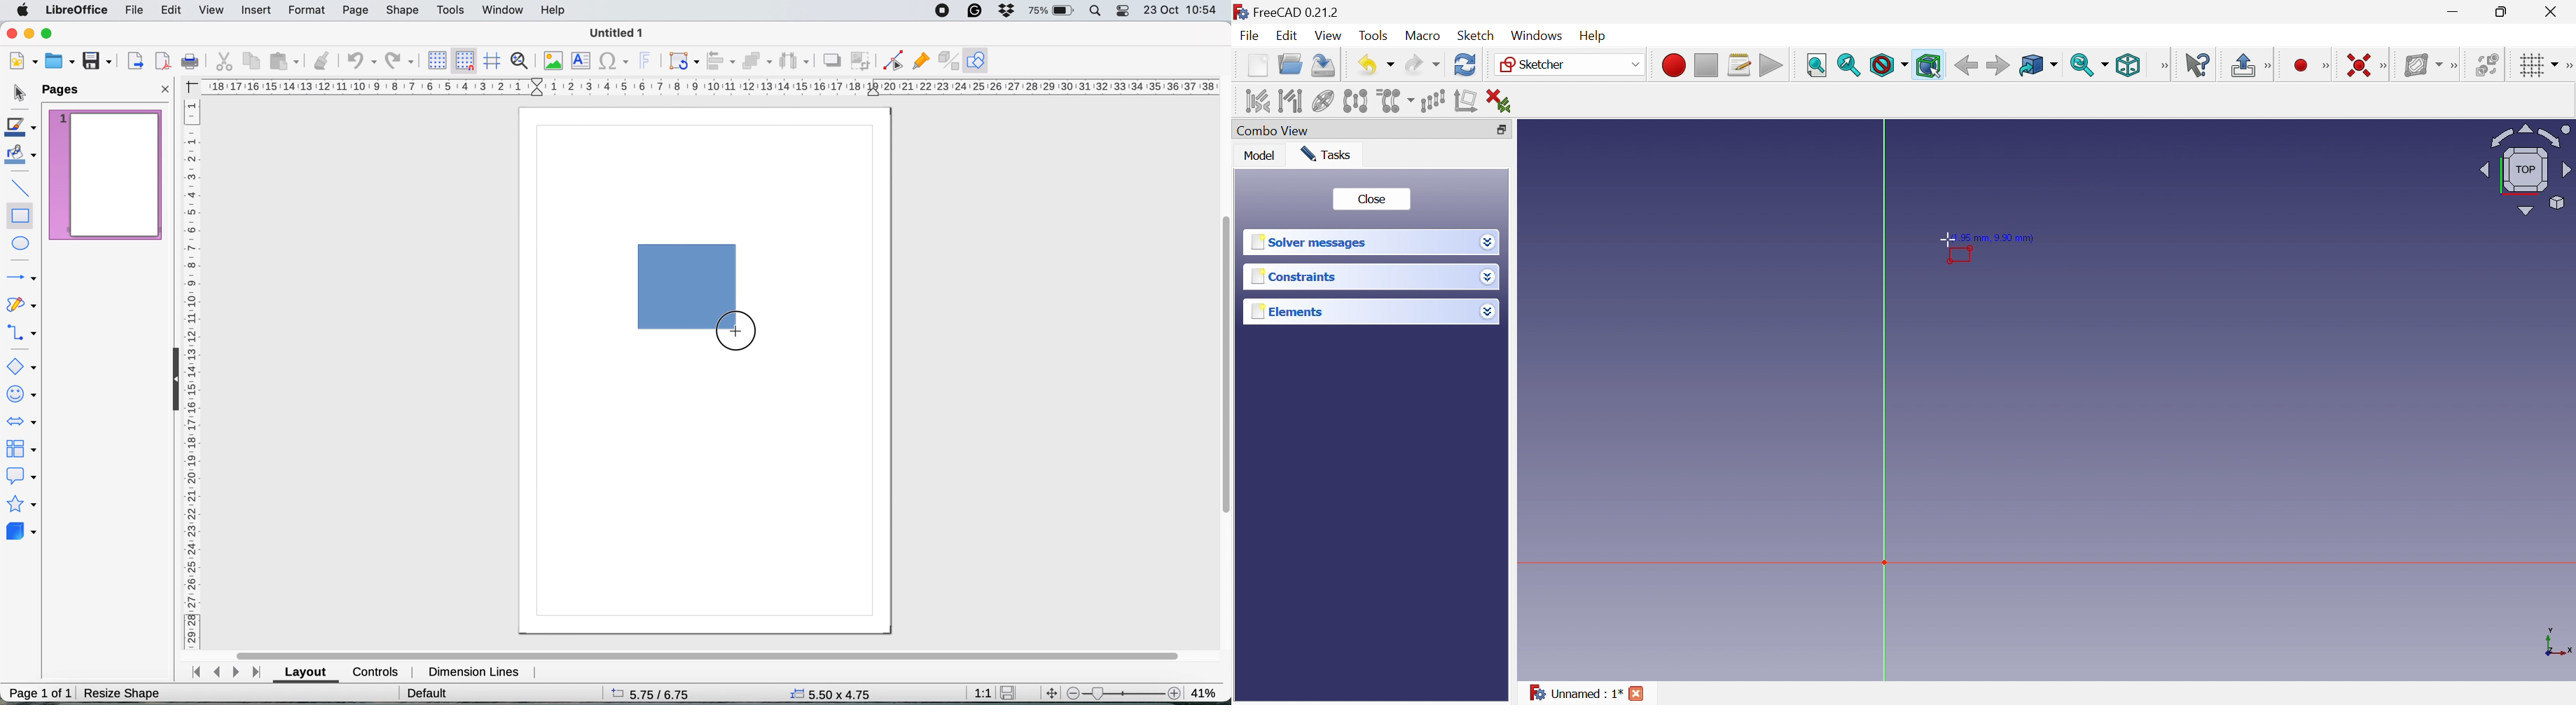  I want to click on select atleast three objects to distribute, so click(798, 60).